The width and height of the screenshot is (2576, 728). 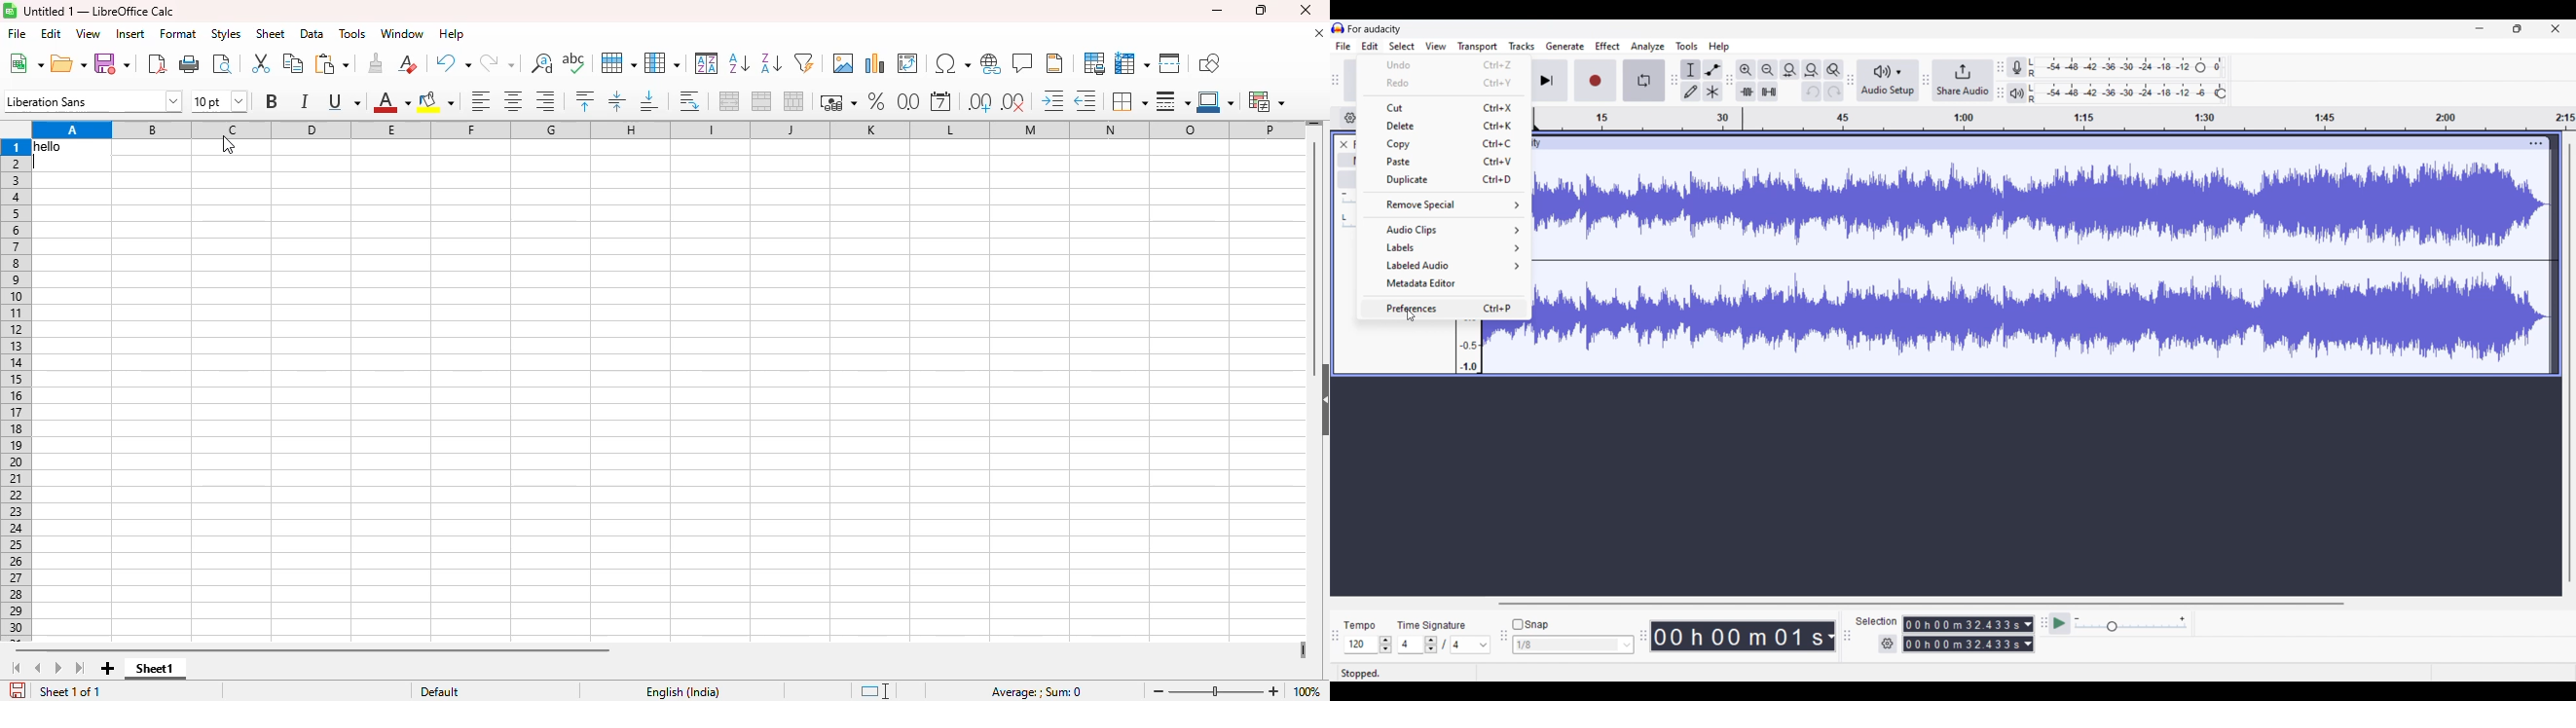 What do you see at coordinates (18, 689) in the screenshot?
I see `click to save the document` at bounding box center [18, 689].